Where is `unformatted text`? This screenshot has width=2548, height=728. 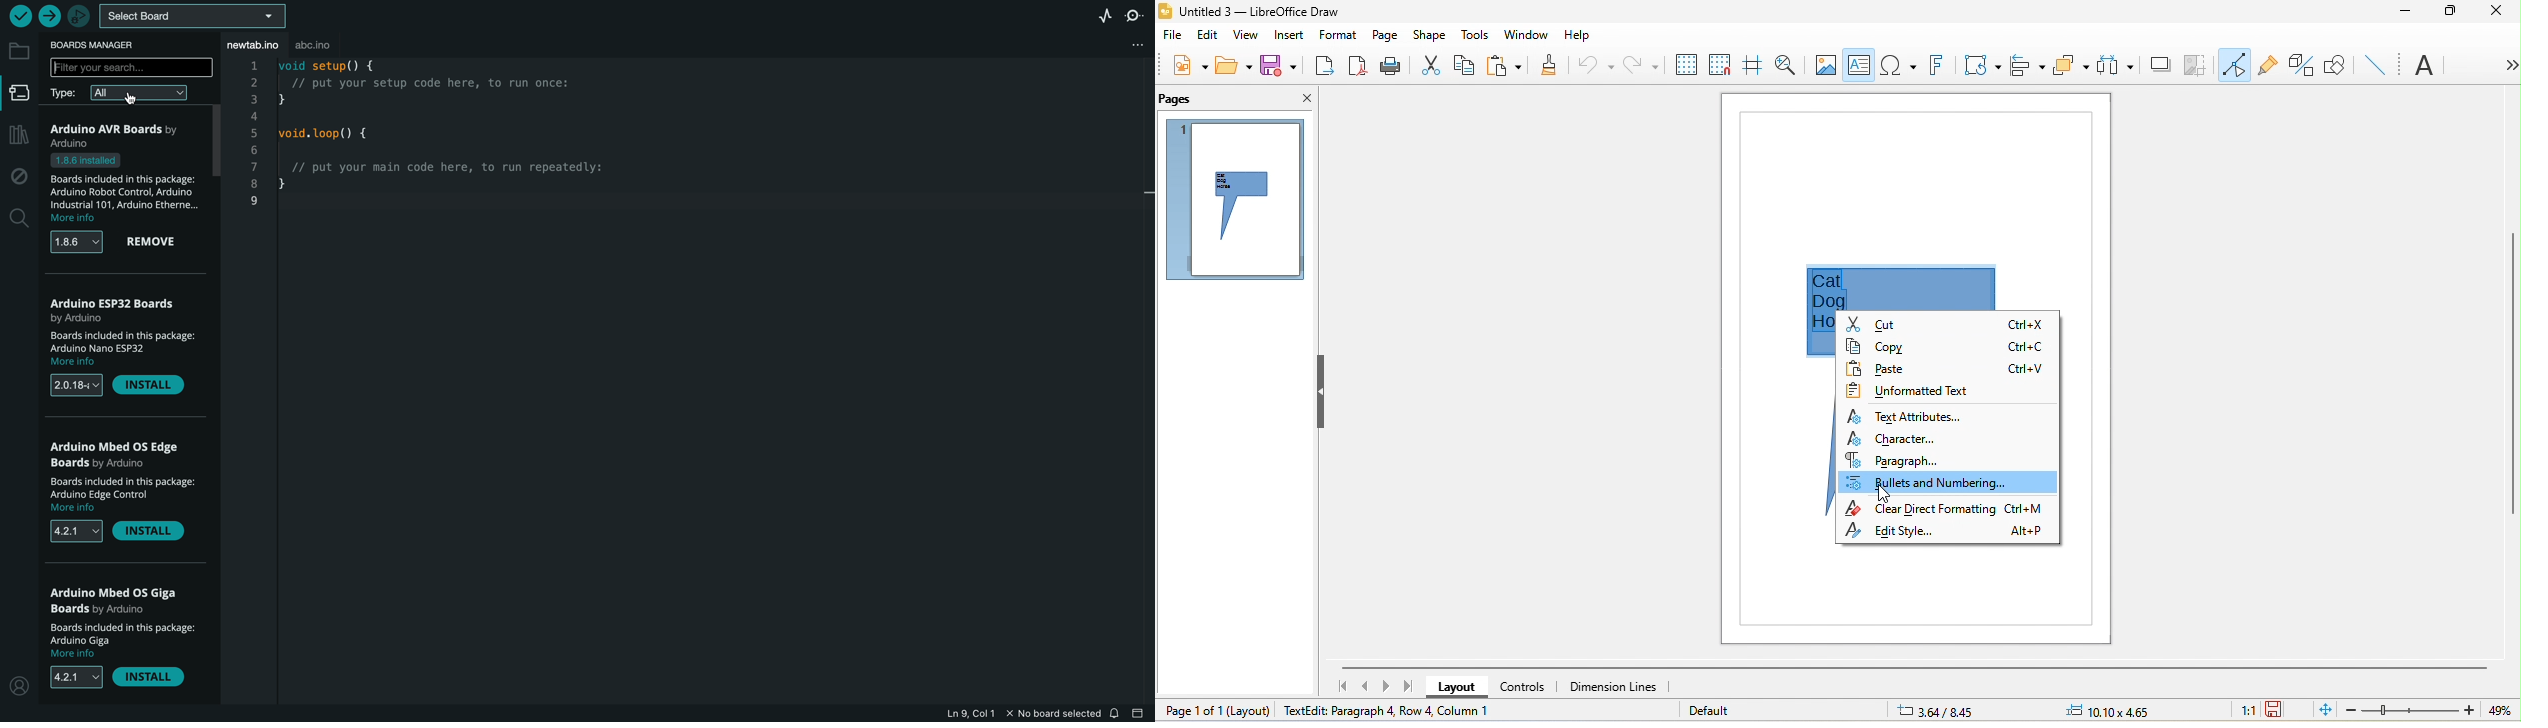
unformatted text is located at coordinates (1914, 388).